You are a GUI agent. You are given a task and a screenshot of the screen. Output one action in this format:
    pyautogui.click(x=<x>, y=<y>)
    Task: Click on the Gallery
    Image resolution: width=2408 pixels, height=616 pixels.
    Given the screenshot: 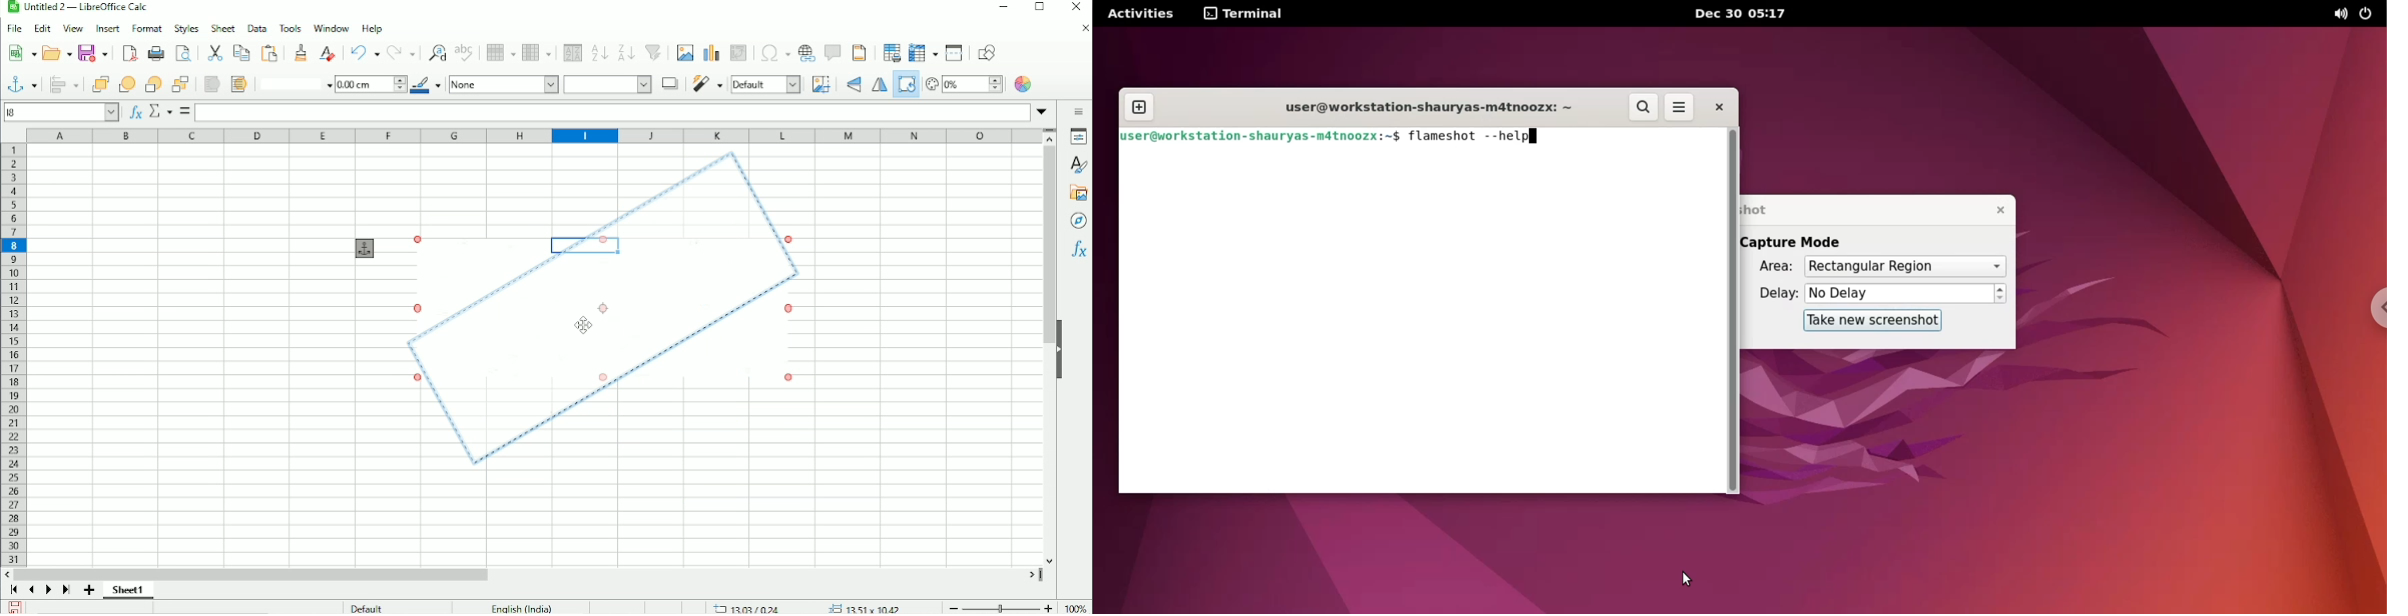 What is the action you would take?
    pyautogui.click(x=1077, y=193)
    